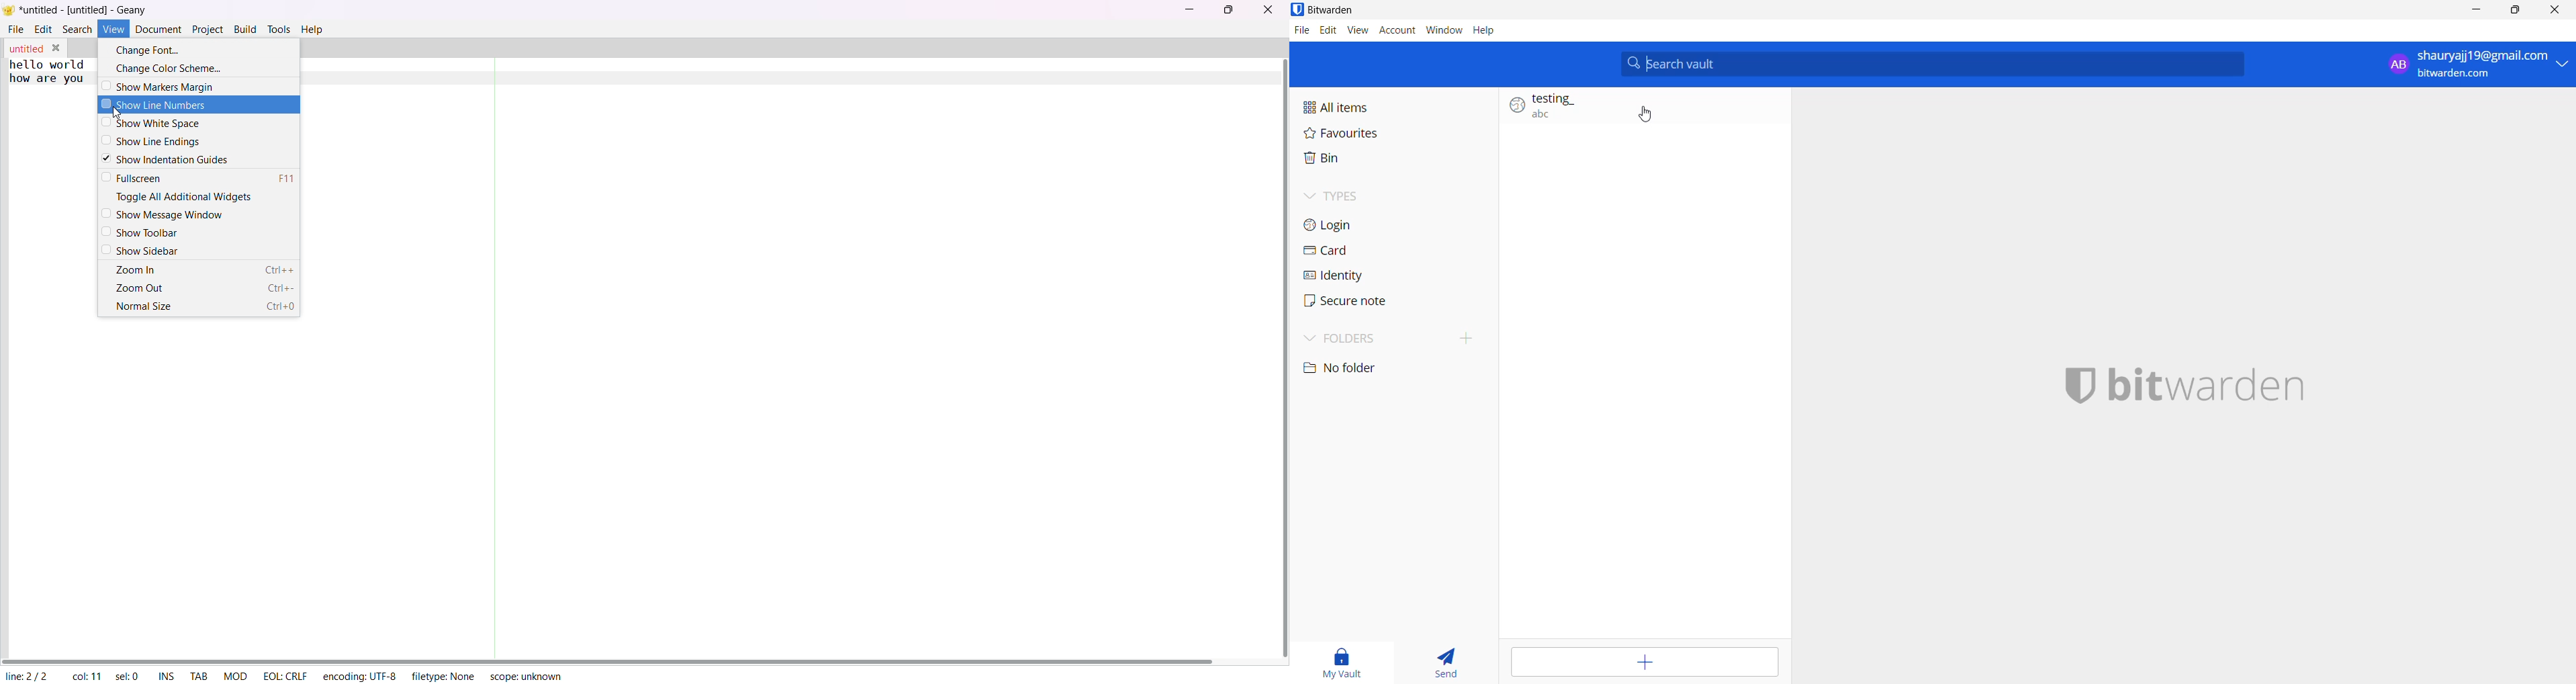 The height and width of the screenshot is (700, 2576). What do you see at coordinates (312, 30) in the screenshot?
I see `help` at bounding box center [312, 30].